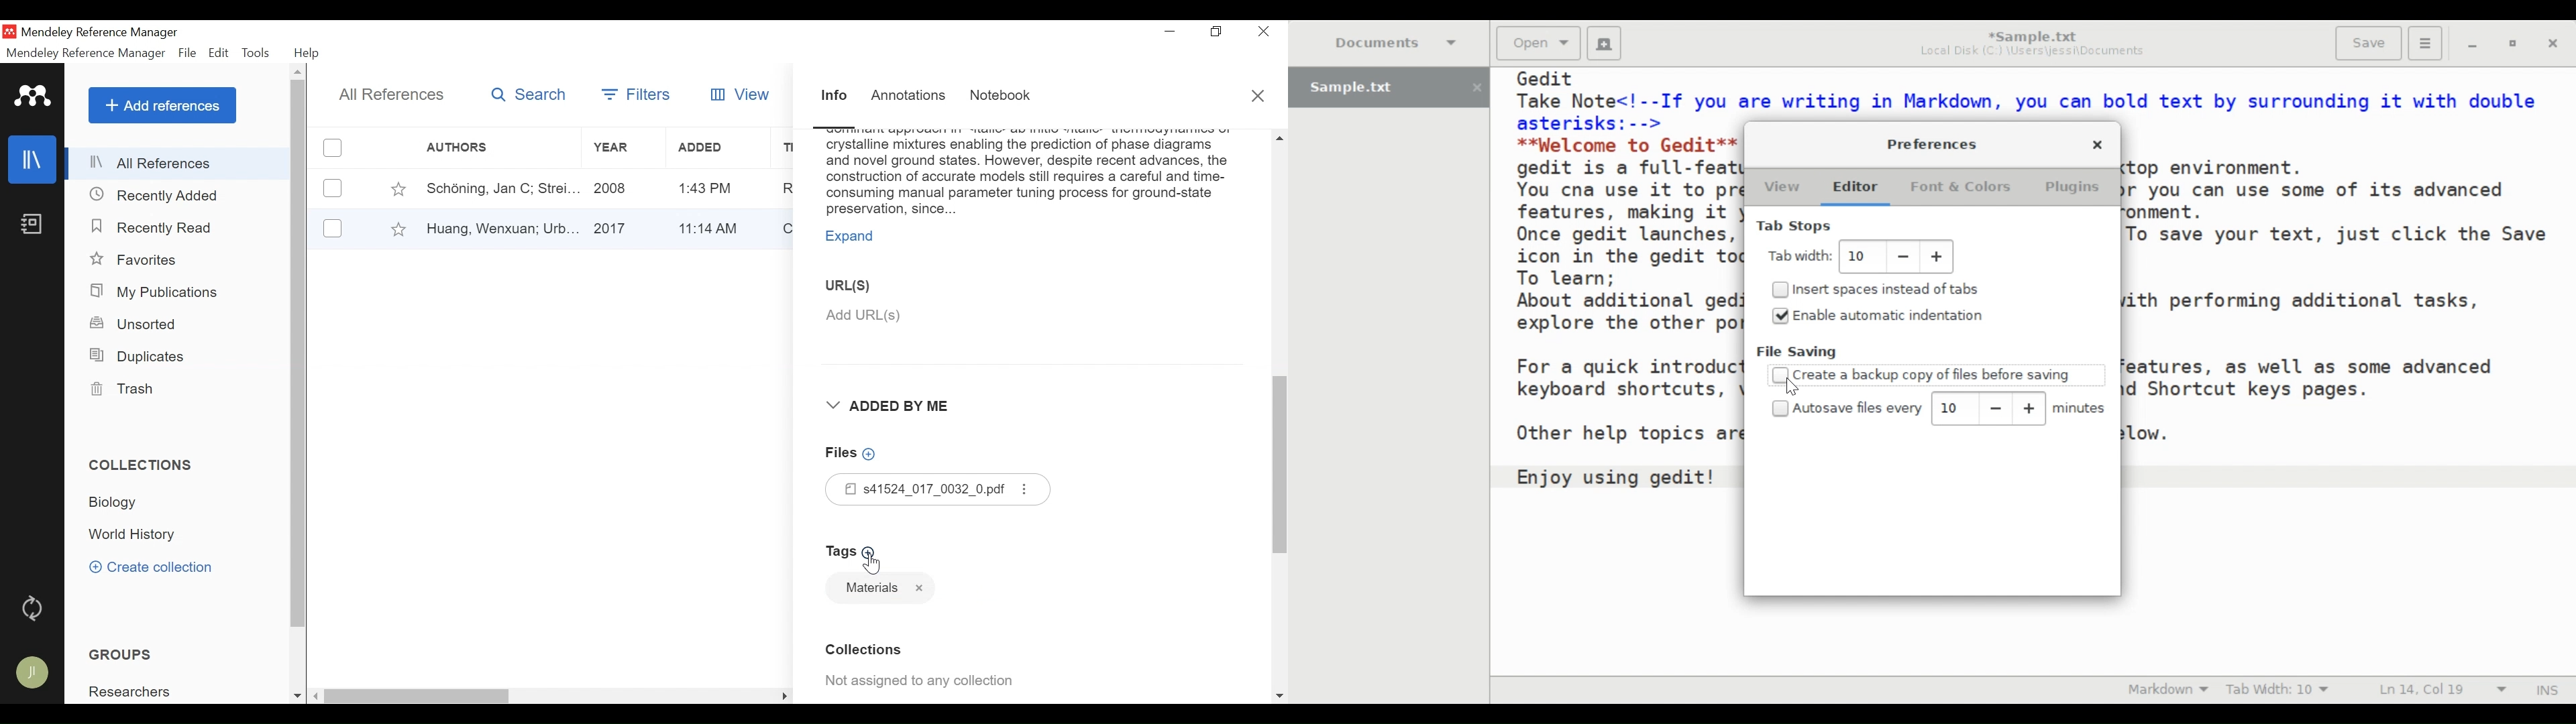  Describe the element at coordinates (134, 536) in the screenshot. I see `Collection` at that location.